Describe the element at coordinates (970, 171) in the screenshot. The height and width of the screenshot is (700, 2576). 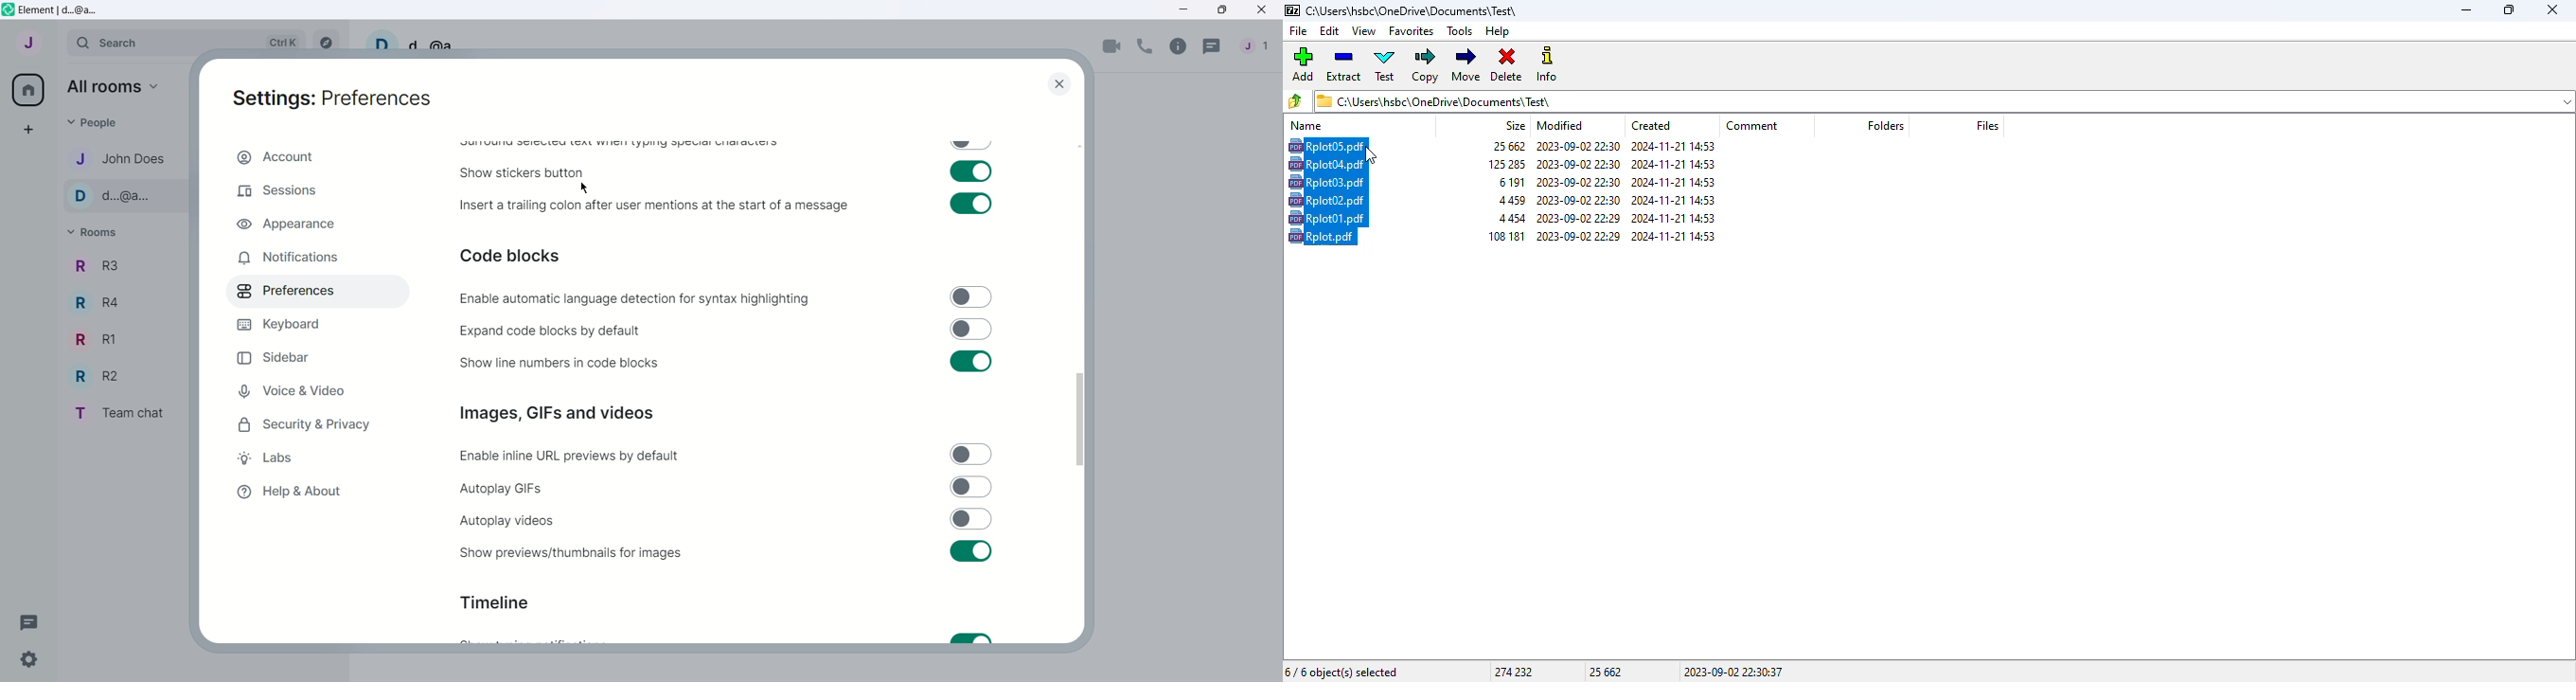
I see `Toggle swtich on for show stickers button` at that location.